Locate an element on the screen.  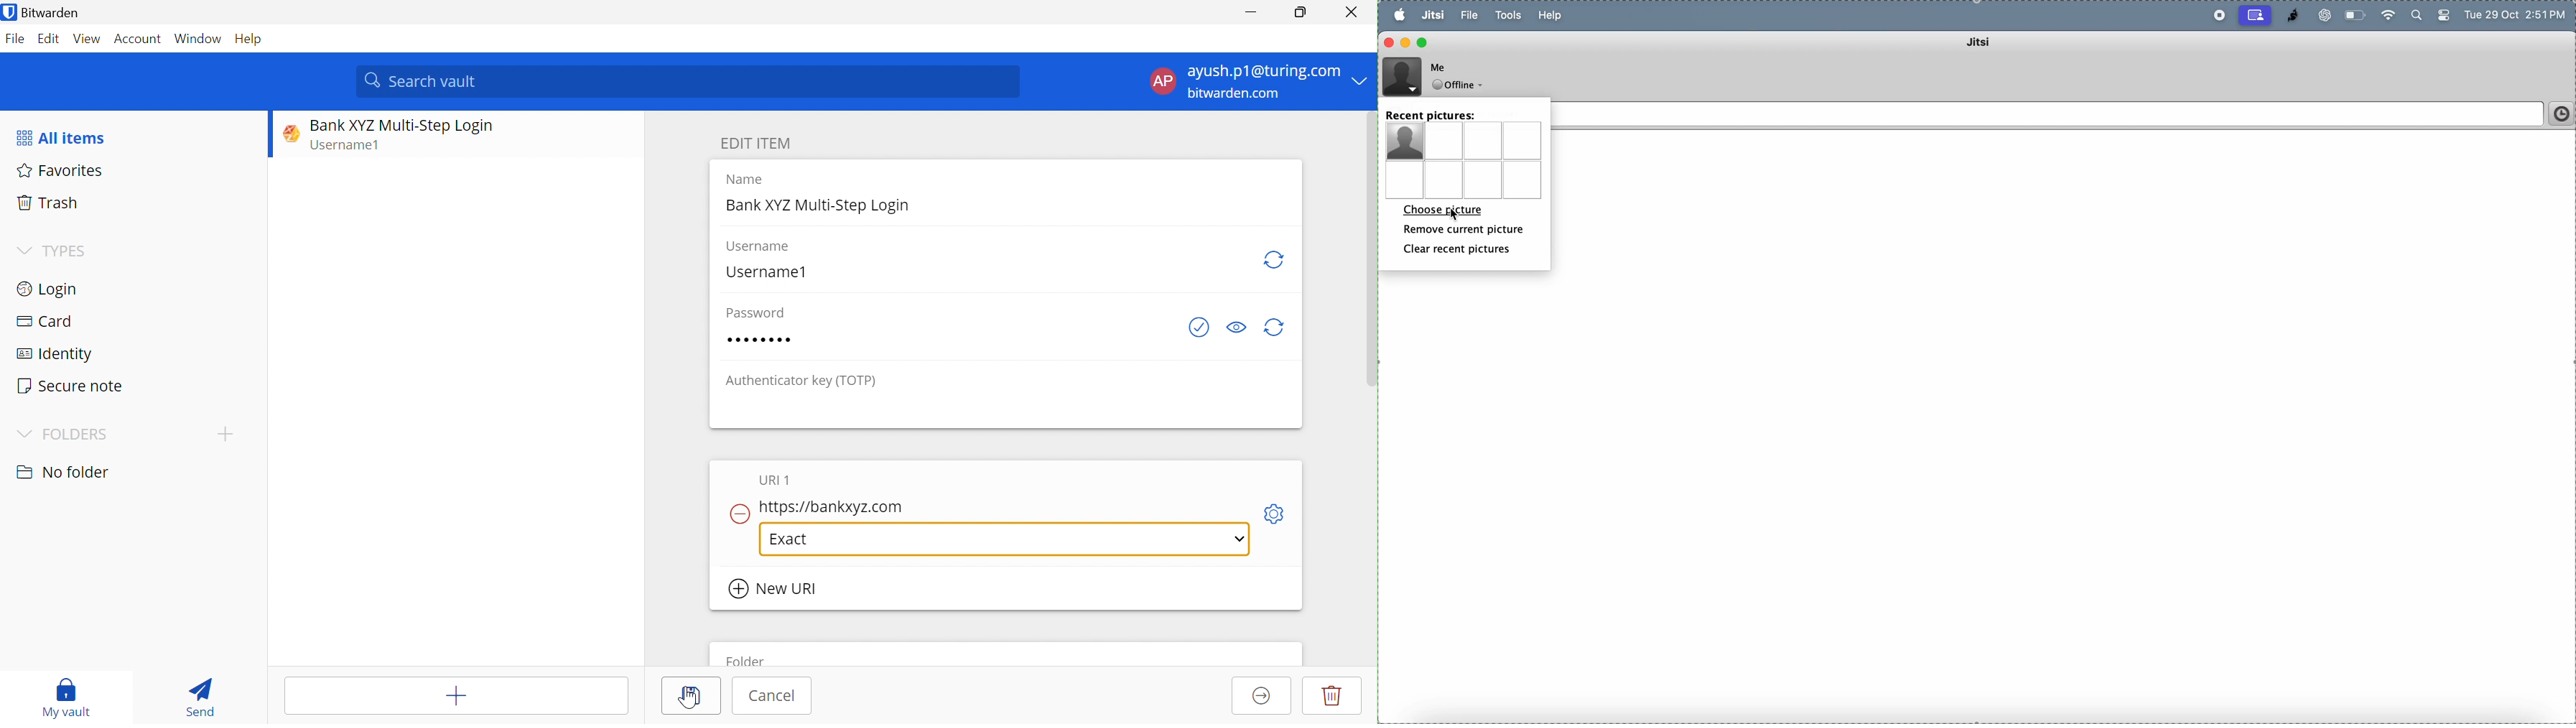
wifi is located at coordinates (2388, 14).